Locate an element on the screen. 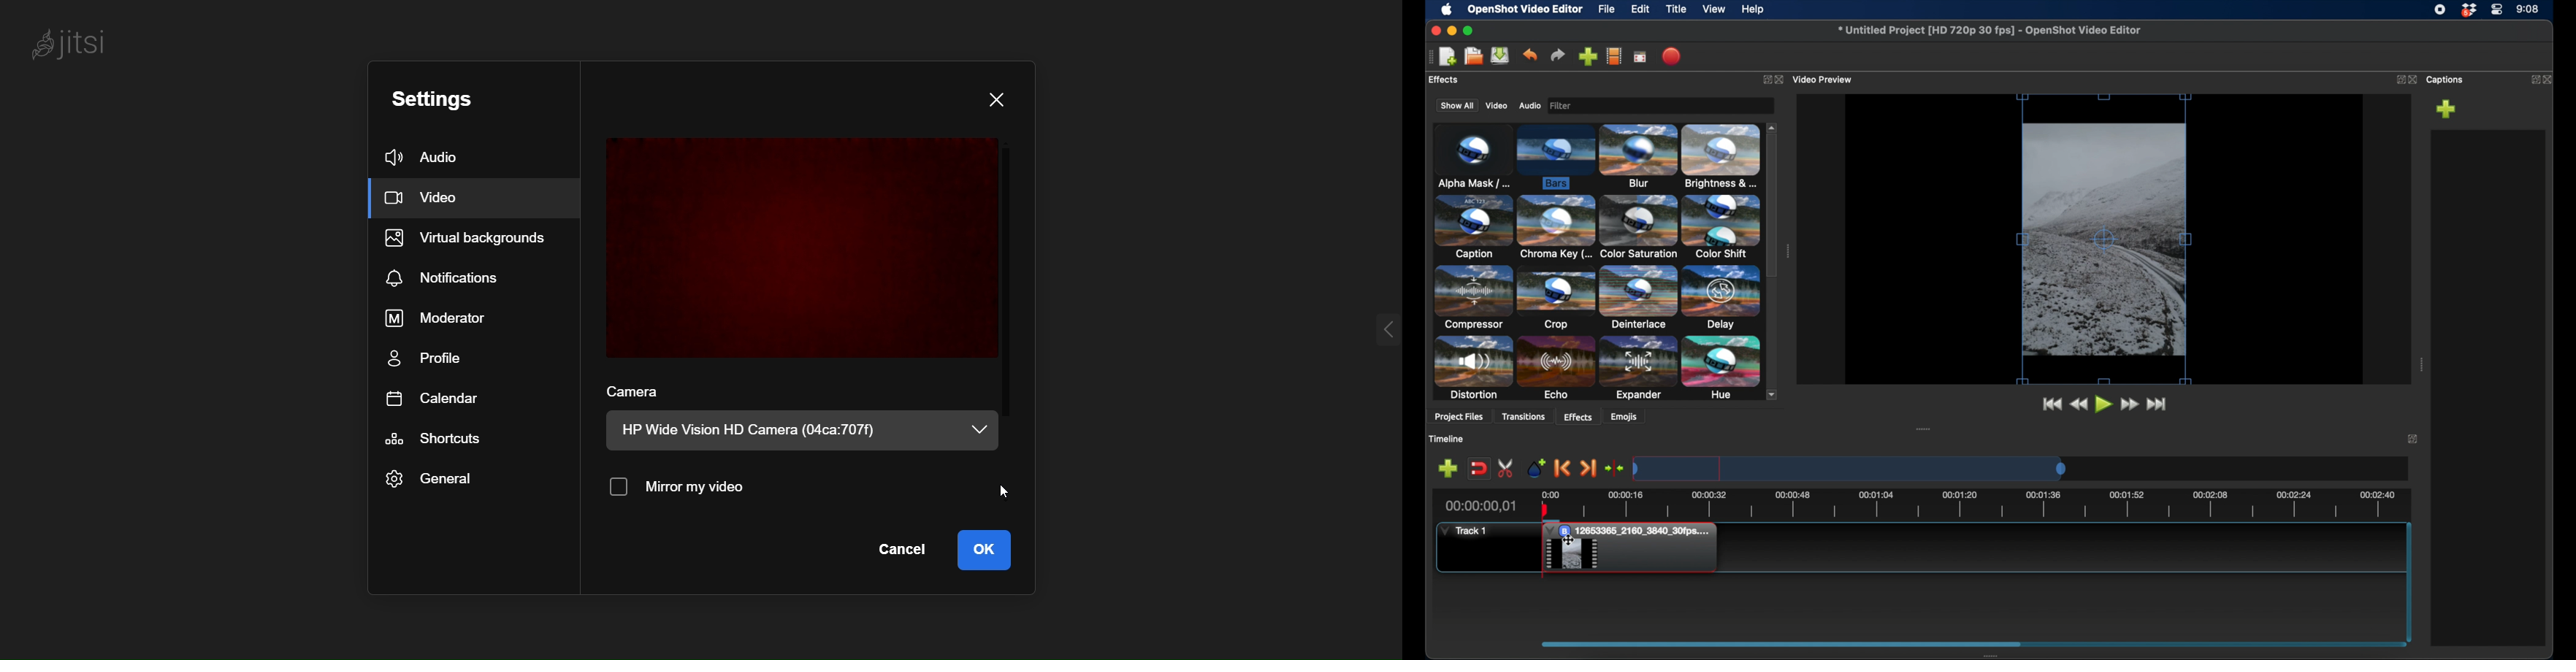 This screenshot has height=672, width=2576. scroll down arrow is located at coordinates (1775, 394).